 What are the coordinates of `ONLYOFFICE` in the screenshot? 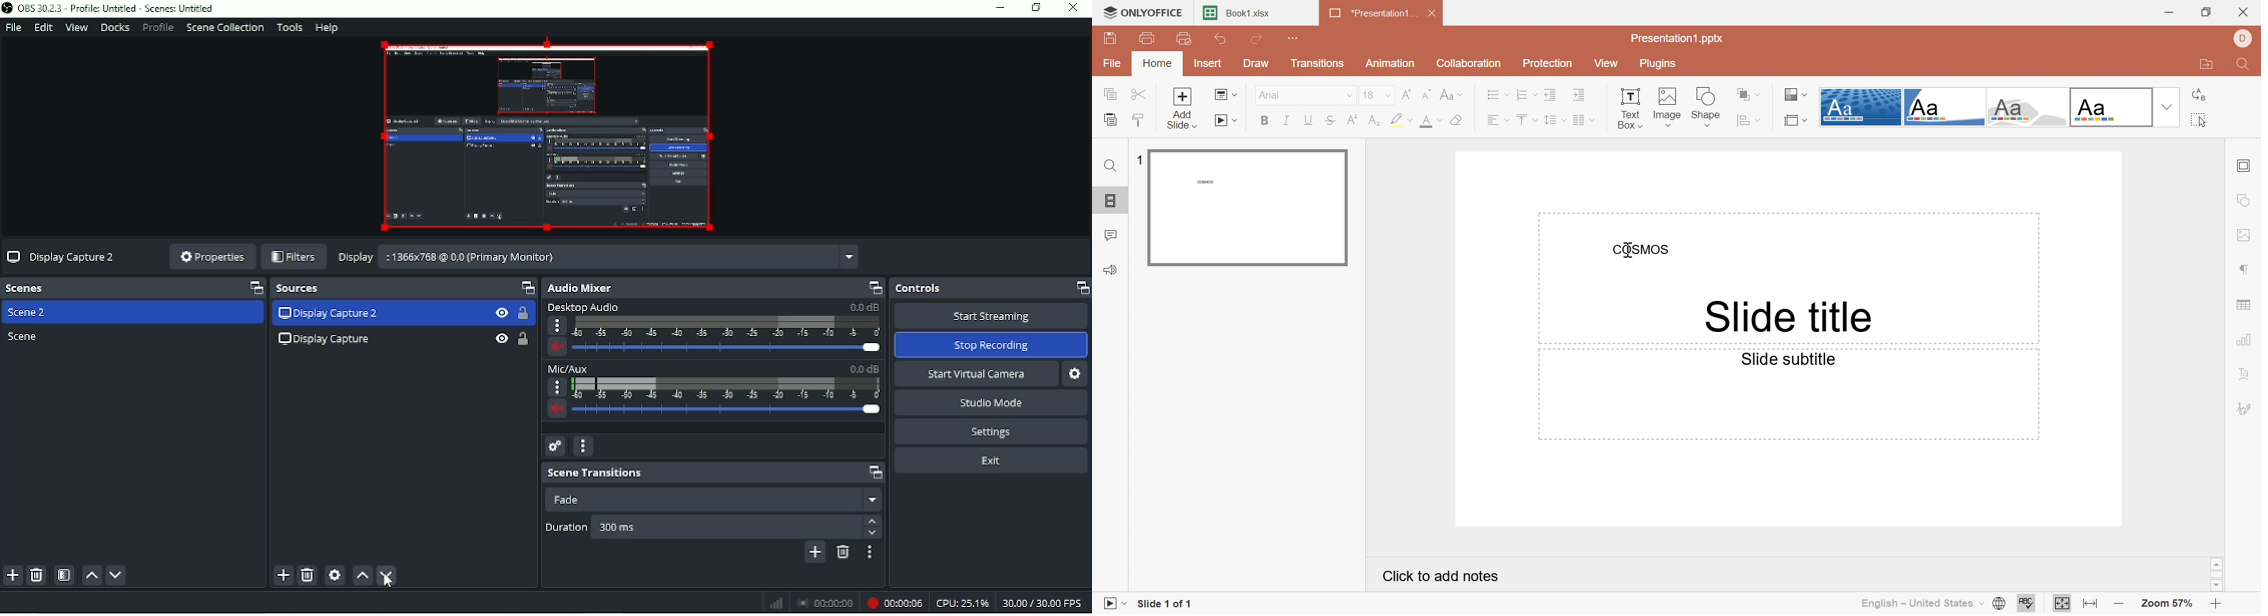 It's located at (1146, 14).